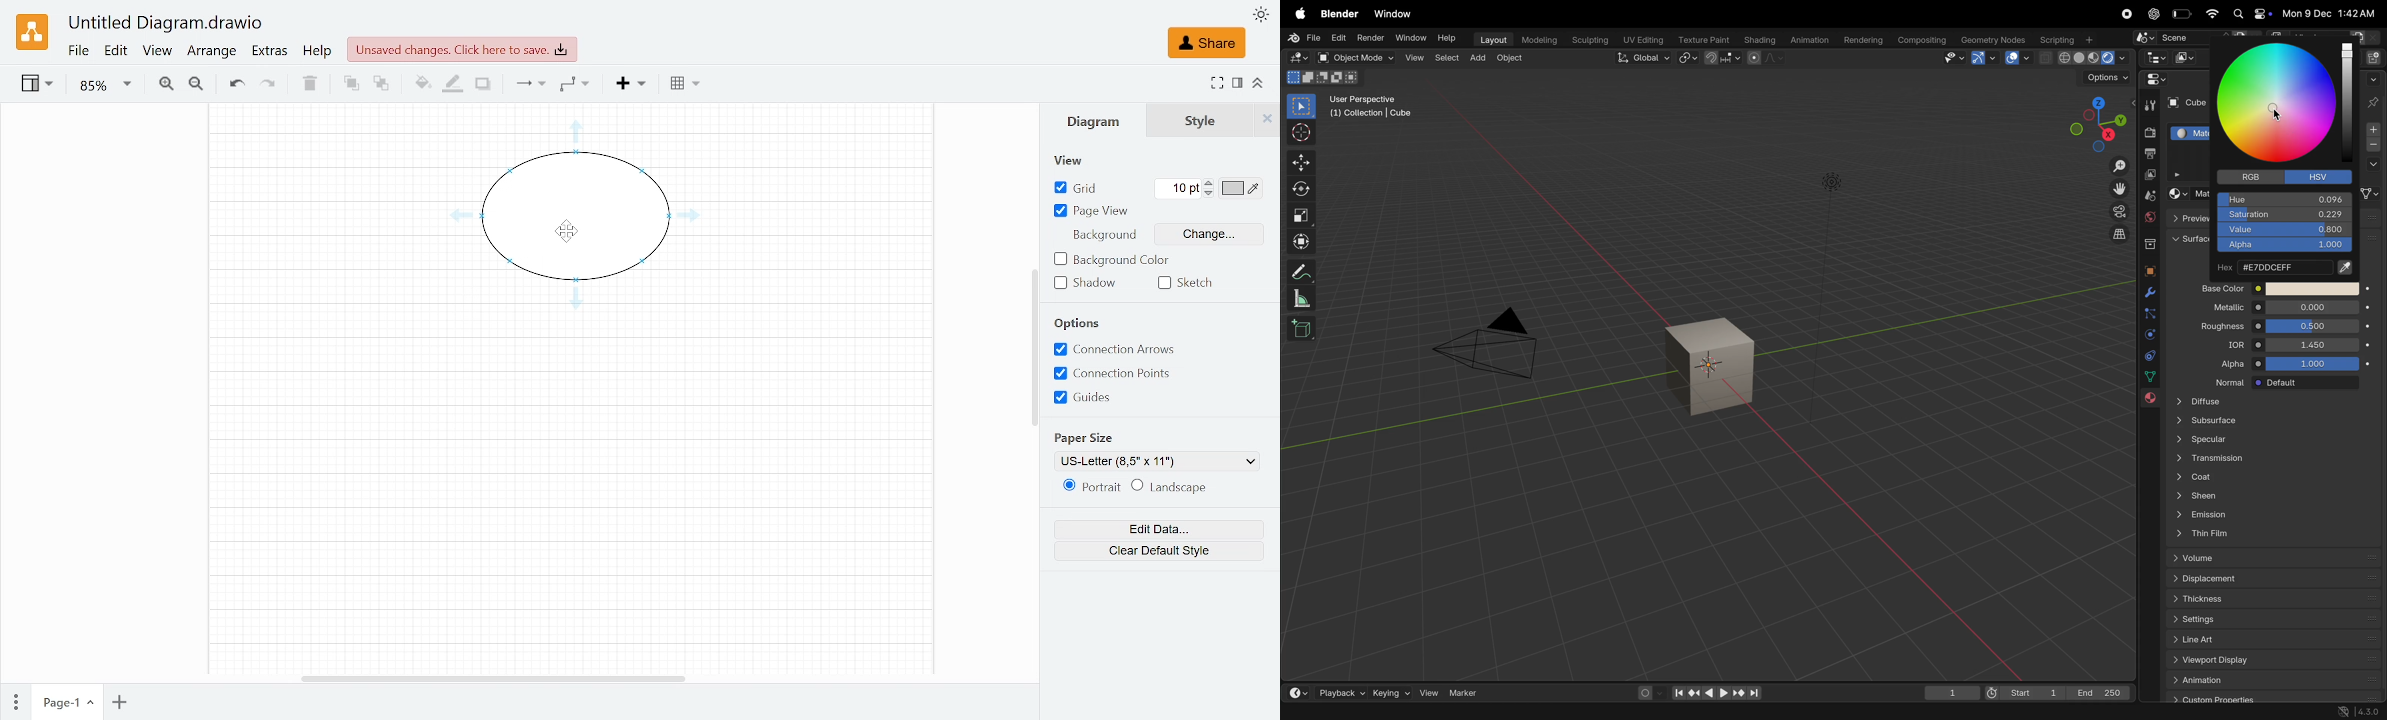 This screenshot has height=728, width=2408. Describe the element at coordinates (2153, 79) in the screenshot. I see `editor type` at that location.